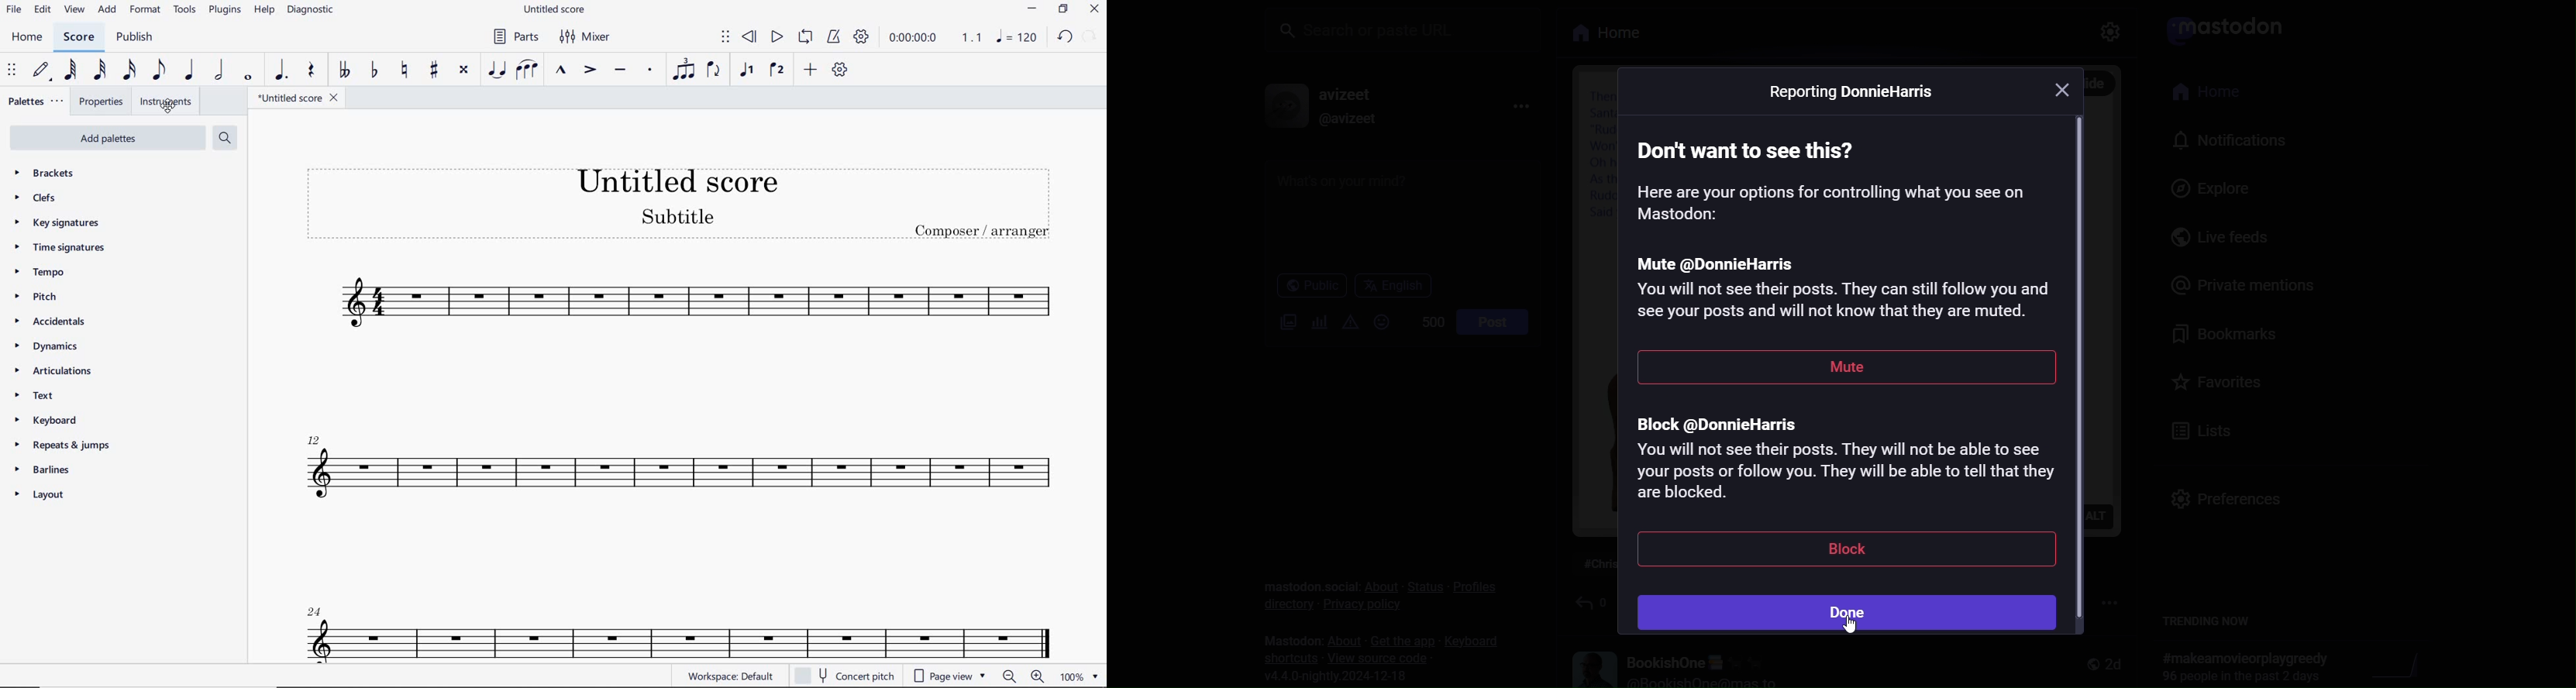 This screenshot has width=2576, height=700. What do you see at coordinates (848, 675) in the screenshot?
I see `concert pitch` at bounding box center [848, 675].